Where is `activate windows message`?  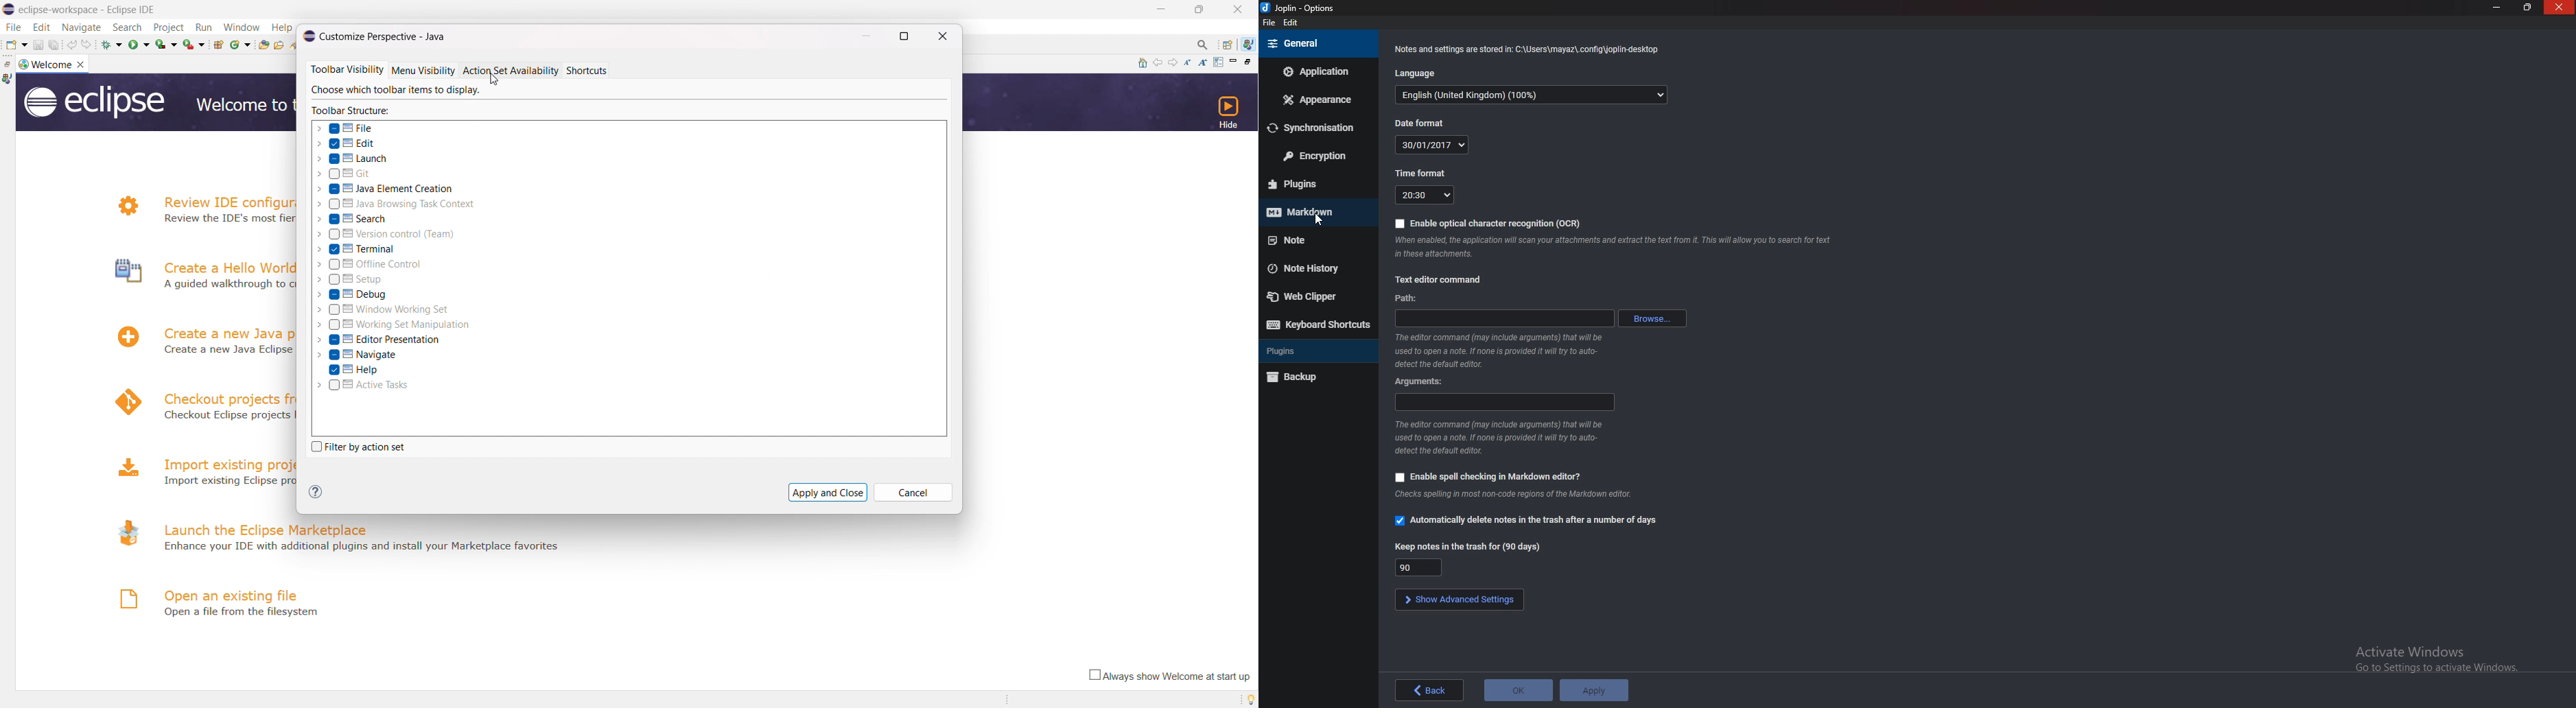 activate windows message is located at coordinates (2439, 661).